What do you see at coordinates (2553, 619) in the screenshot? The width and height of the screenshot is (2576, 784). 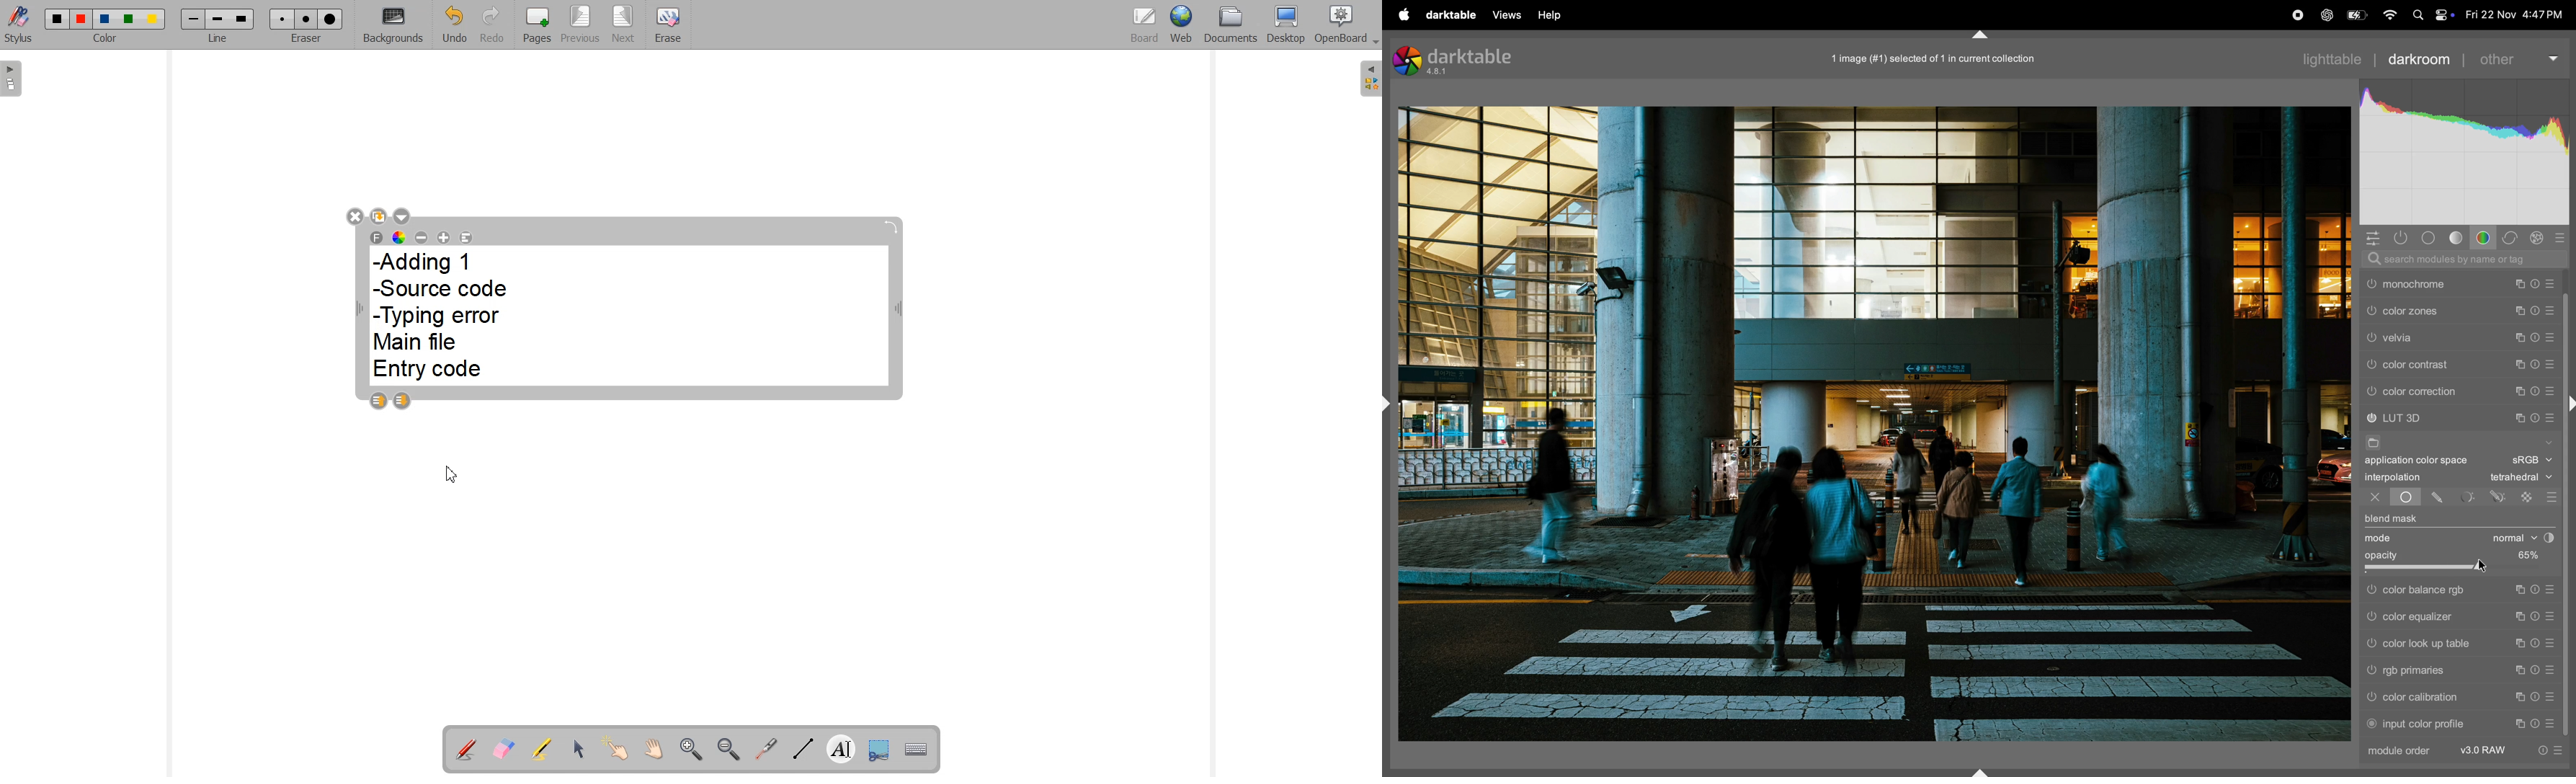 I see `presets` at bounding box center [2553, 619].